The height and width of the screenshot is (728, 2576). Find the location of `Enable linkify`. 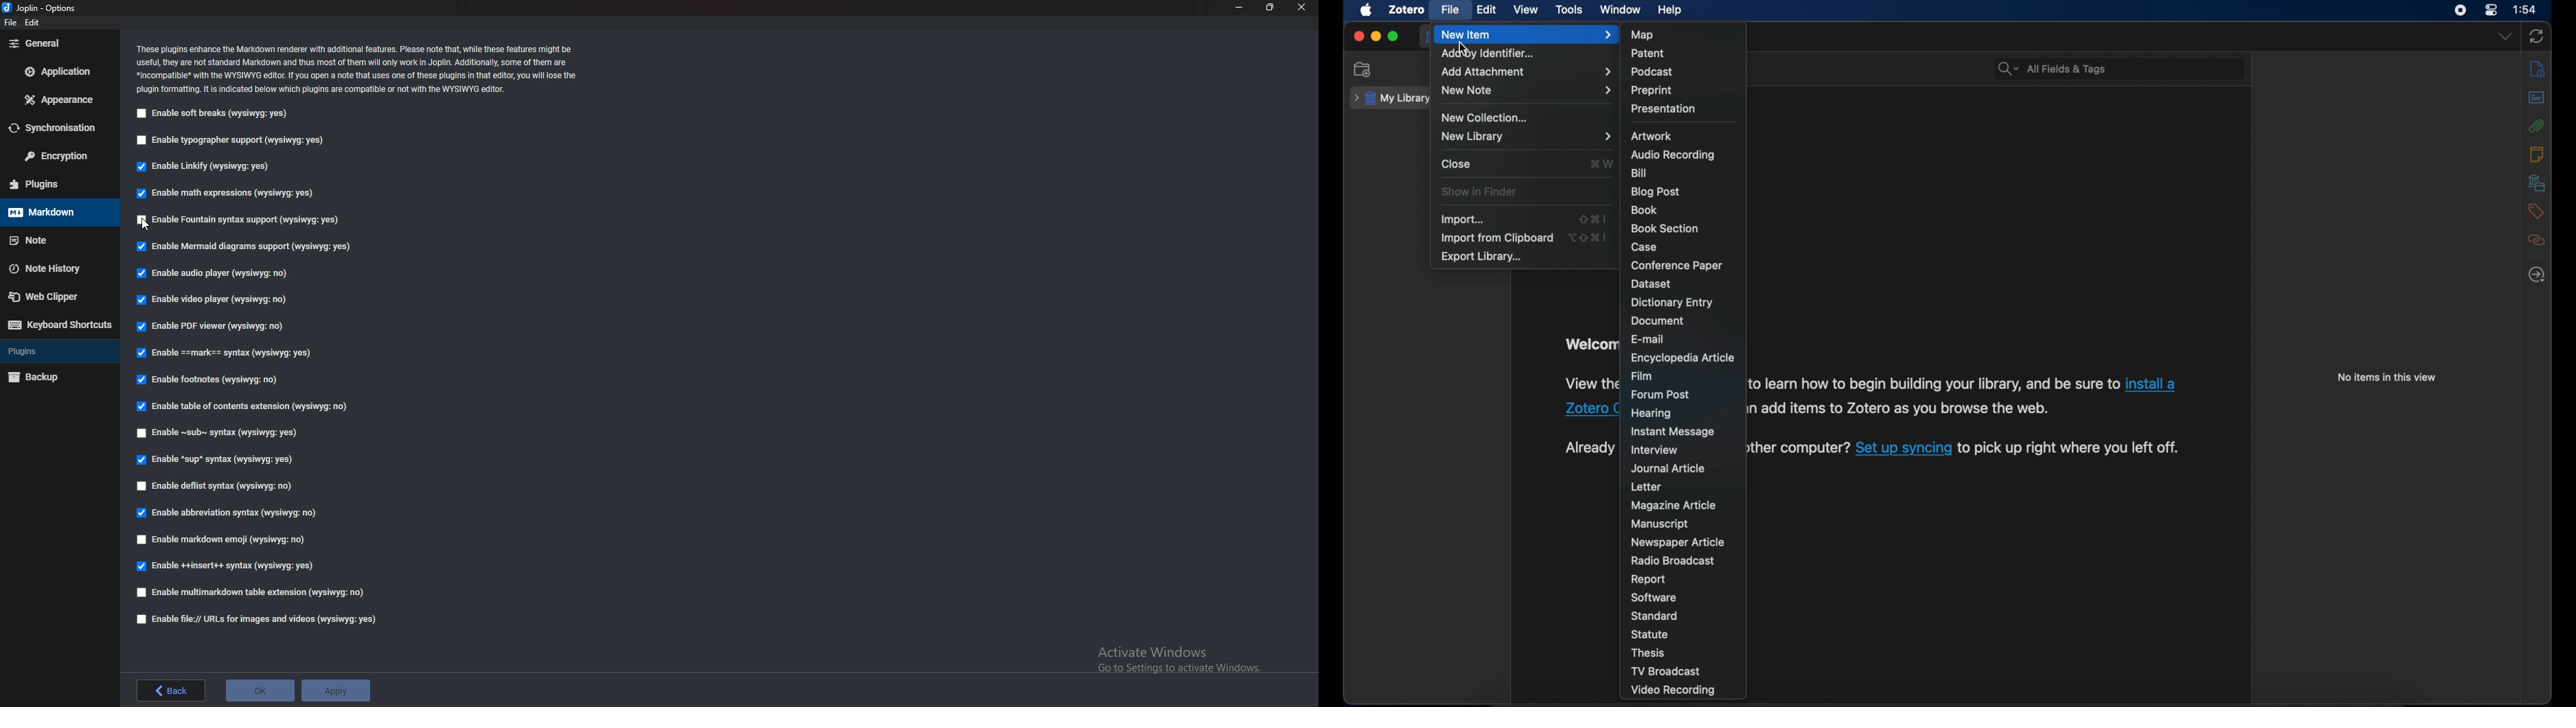

Enable linkify is located at coordinates (206, 166).